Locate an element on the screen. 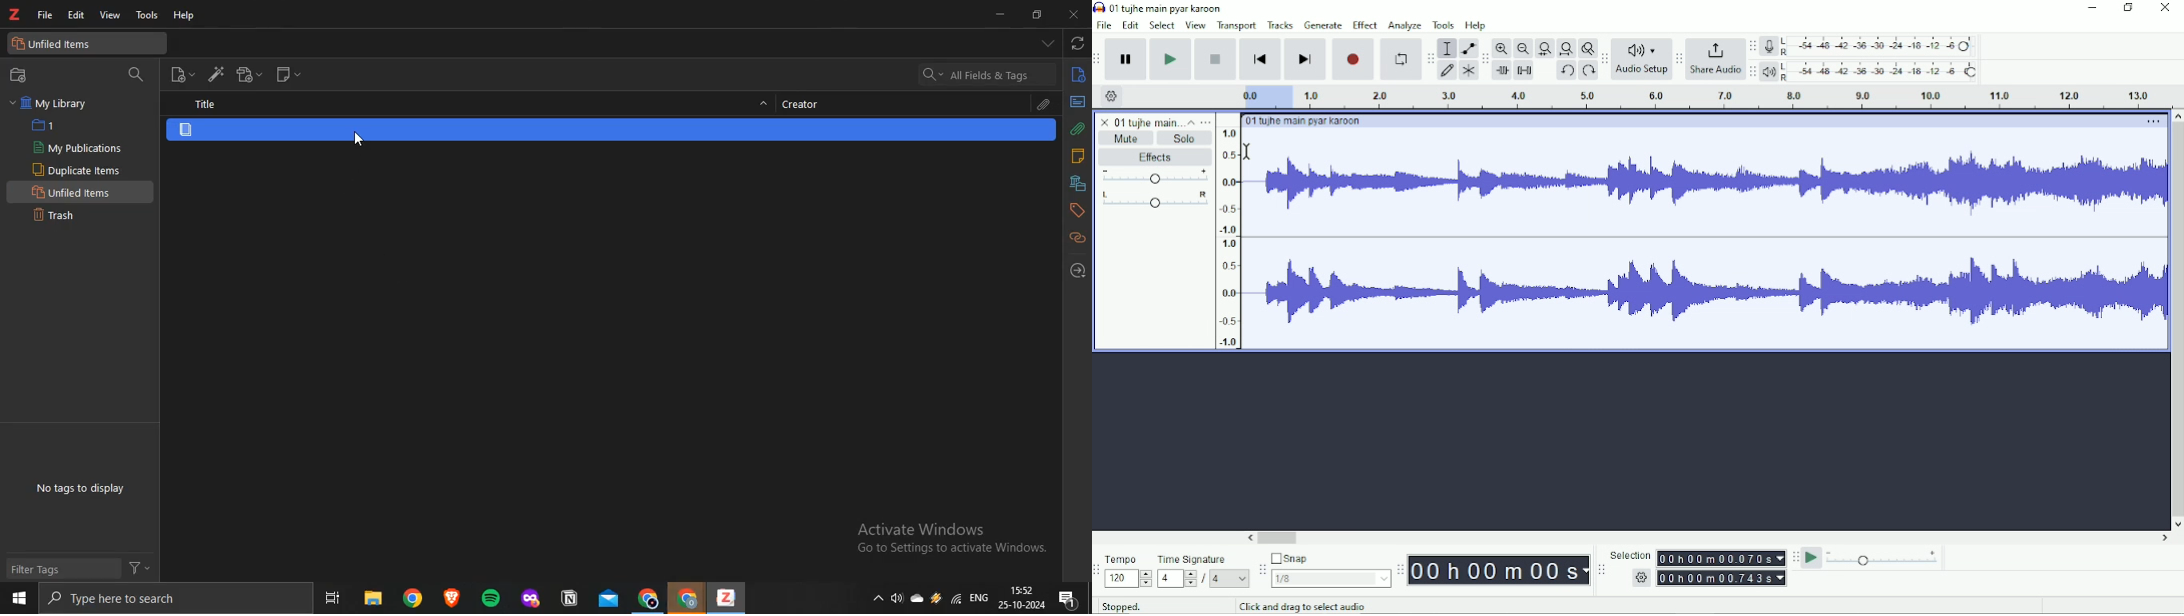 Image resolution: width=2184 pixels, height=616 pixels. Unfiled Items is located at coordinates (75, 191).